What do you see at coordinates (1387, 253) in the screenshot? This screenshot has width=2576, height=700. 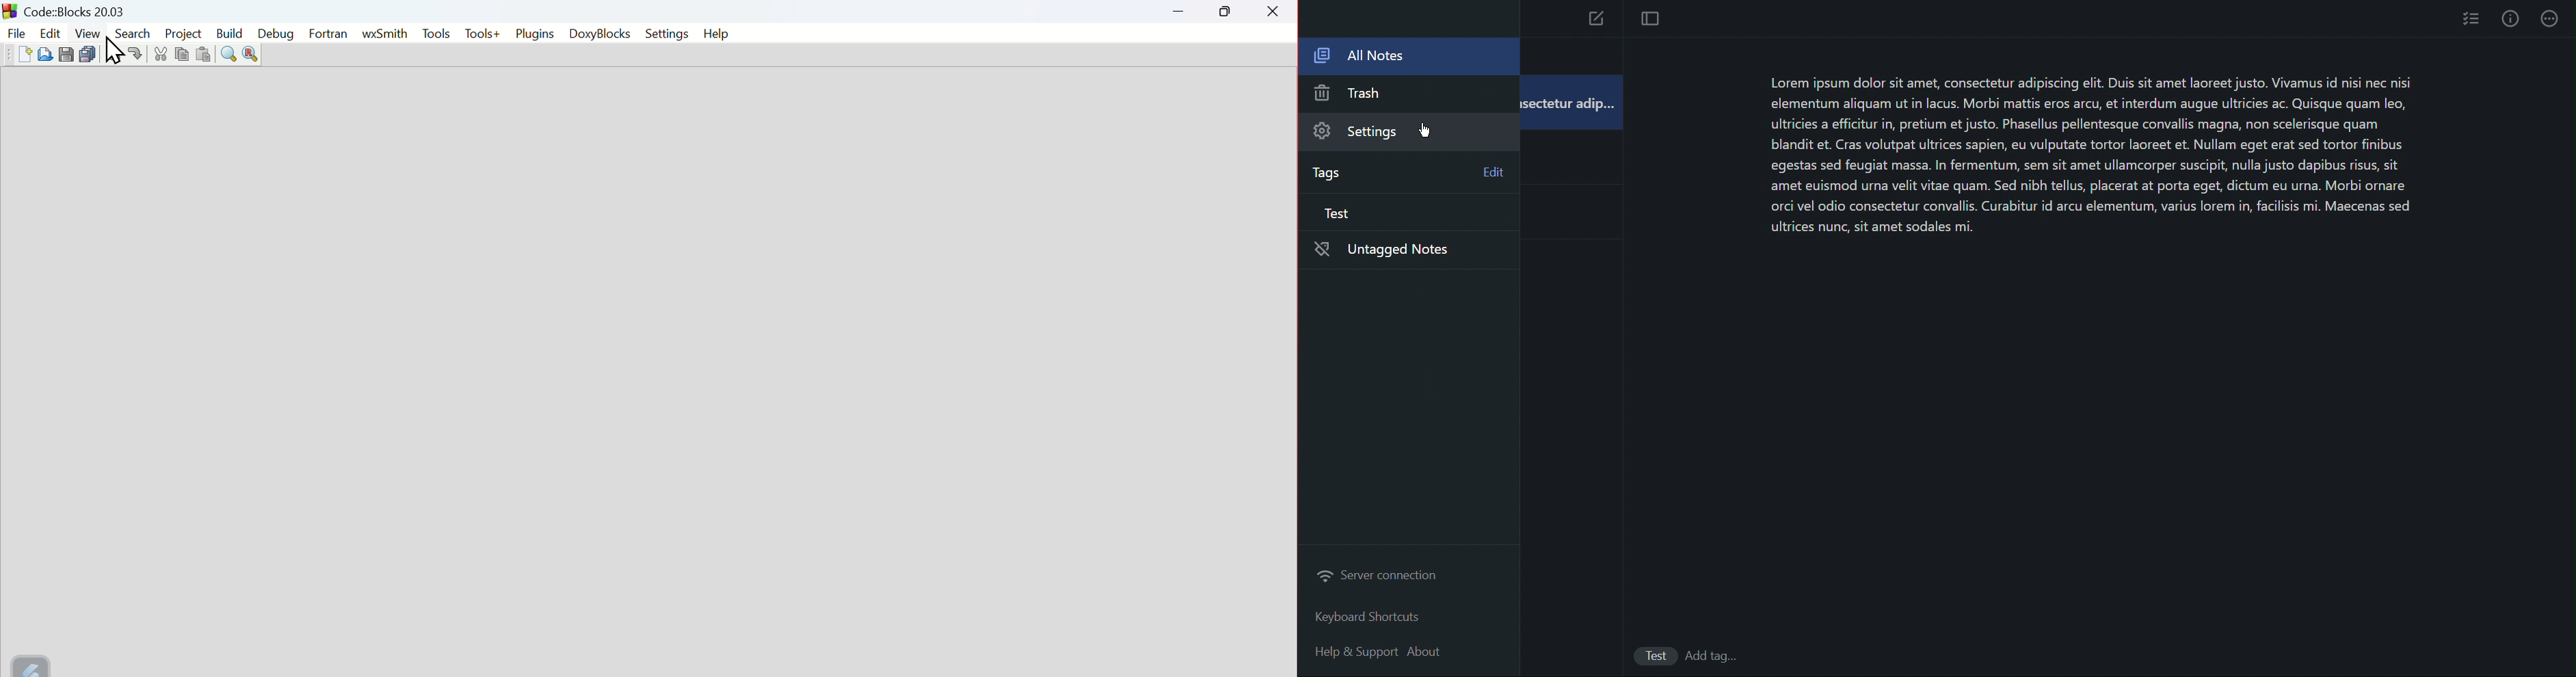 I see `Untagged Notes` at bounding box center [1387, 253].